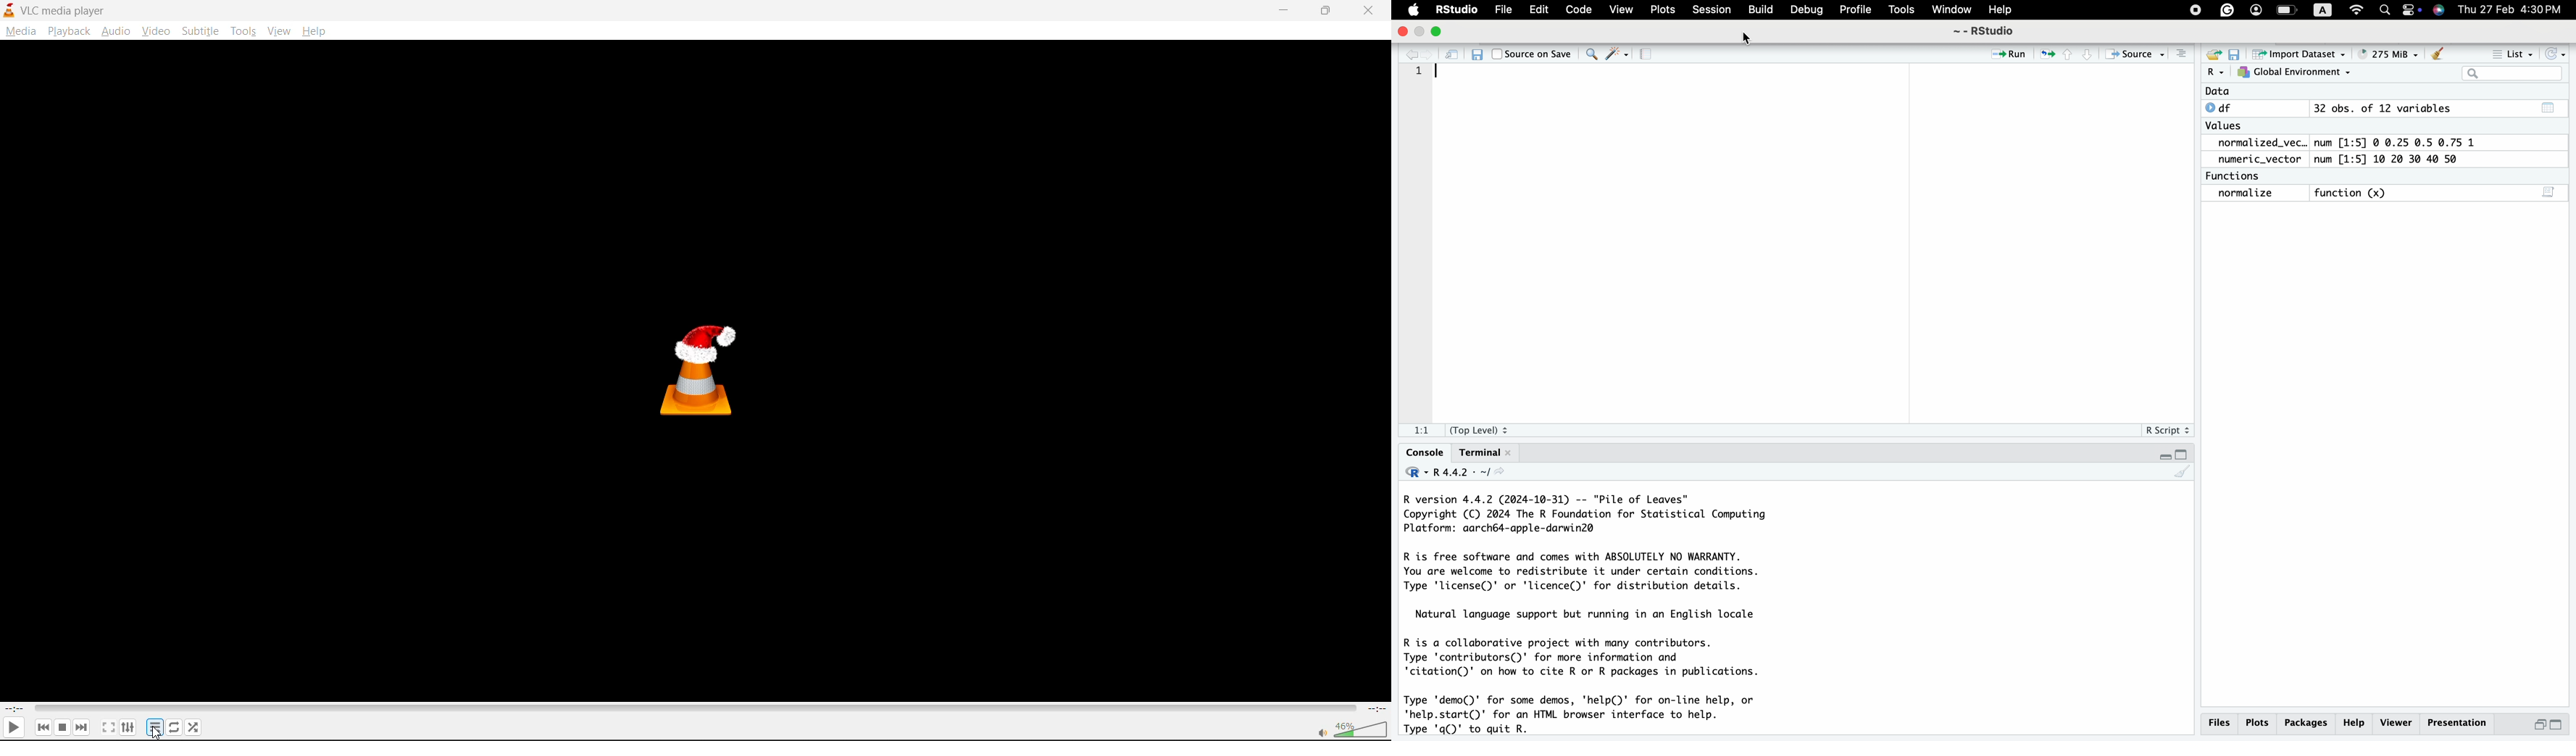 This screenshot has width=2576, height=756. Describe the element at coordinates (1590, 57) in the screenshot. I see `find/replace` at that location.